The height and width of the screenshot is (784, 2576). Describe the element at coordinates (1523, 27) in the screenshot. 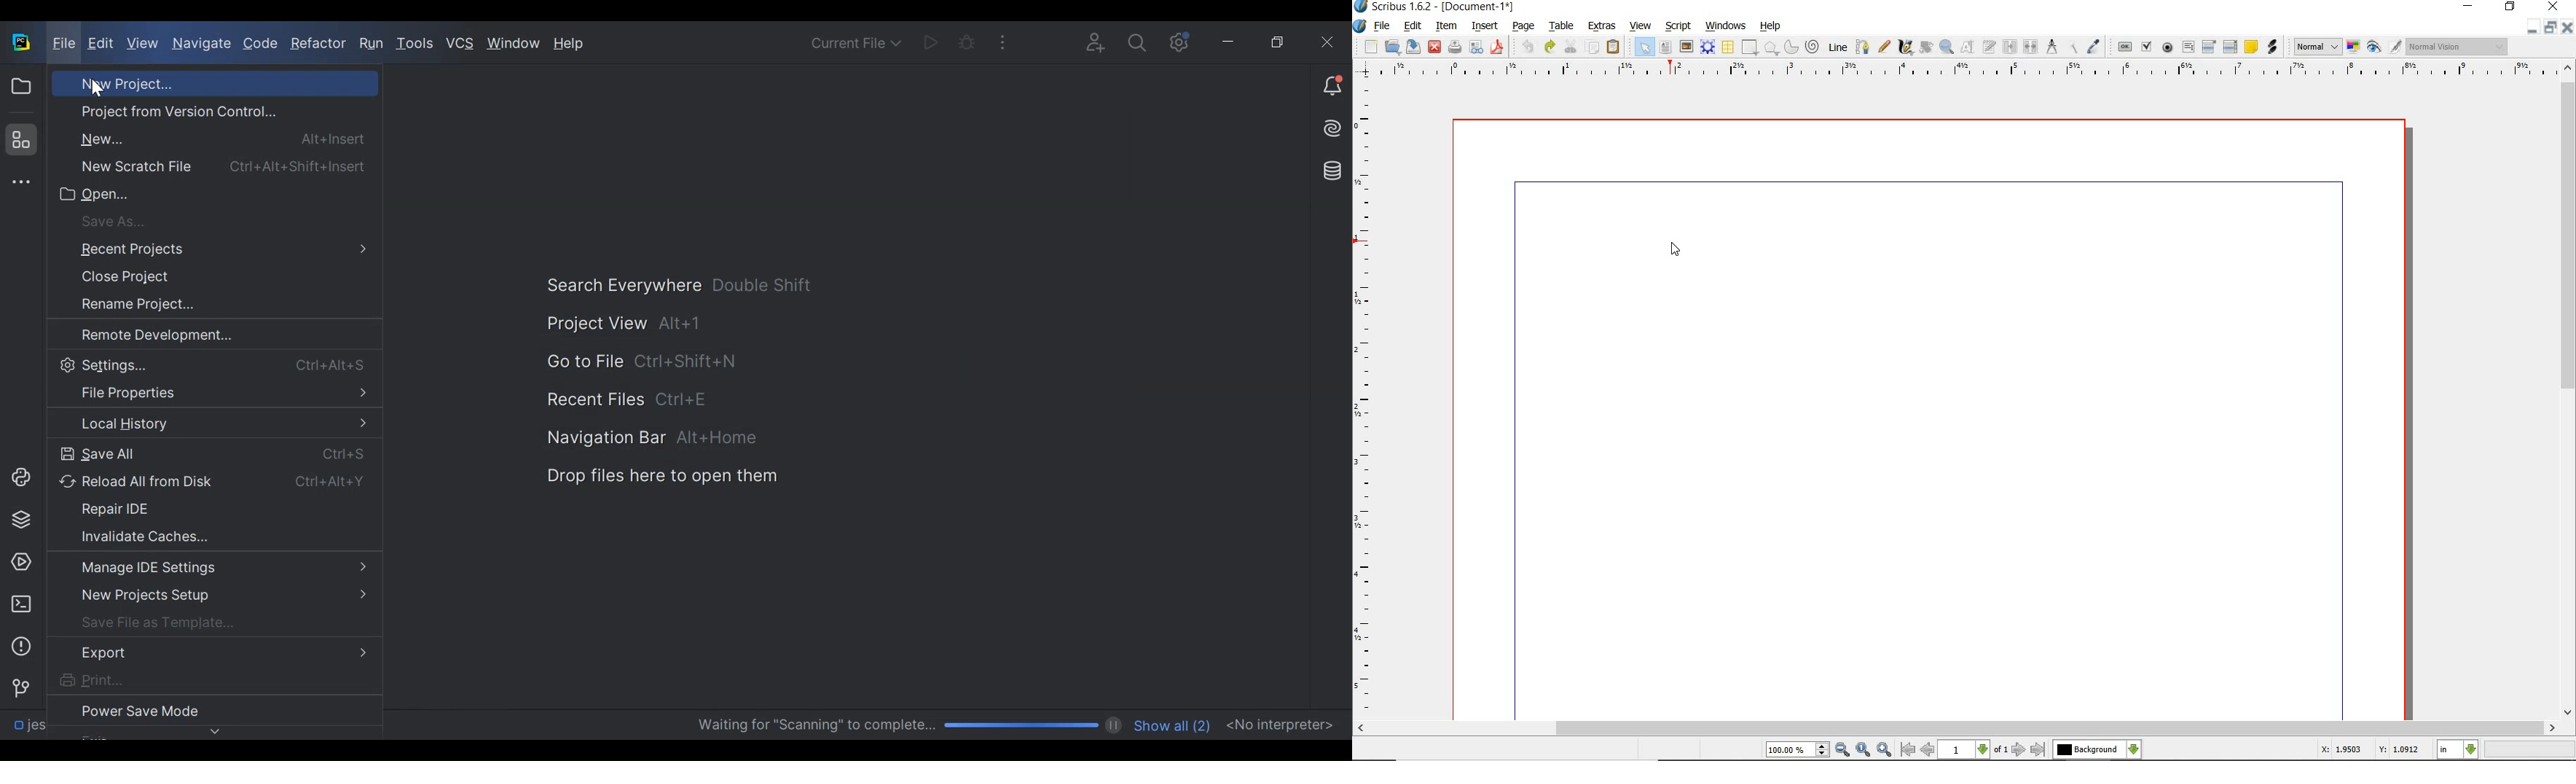

I see `page` at that location.